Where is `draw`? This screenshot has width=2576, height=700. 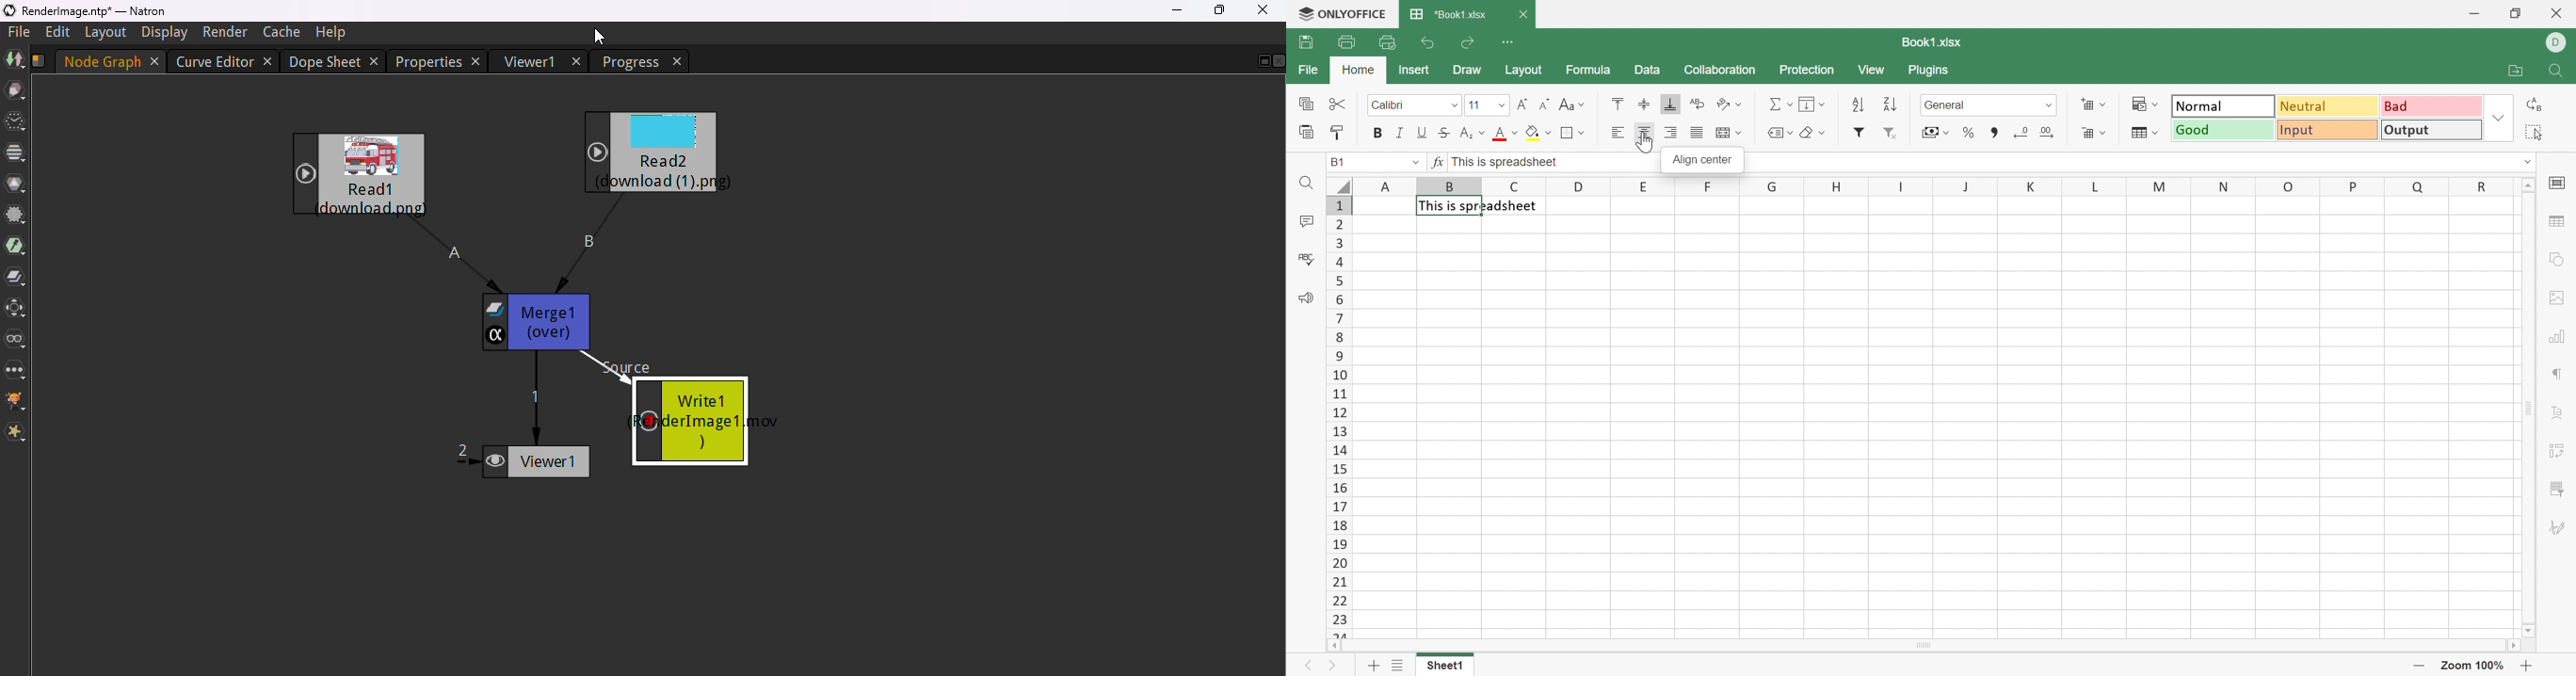 draw is located at coordinates (15, 90).